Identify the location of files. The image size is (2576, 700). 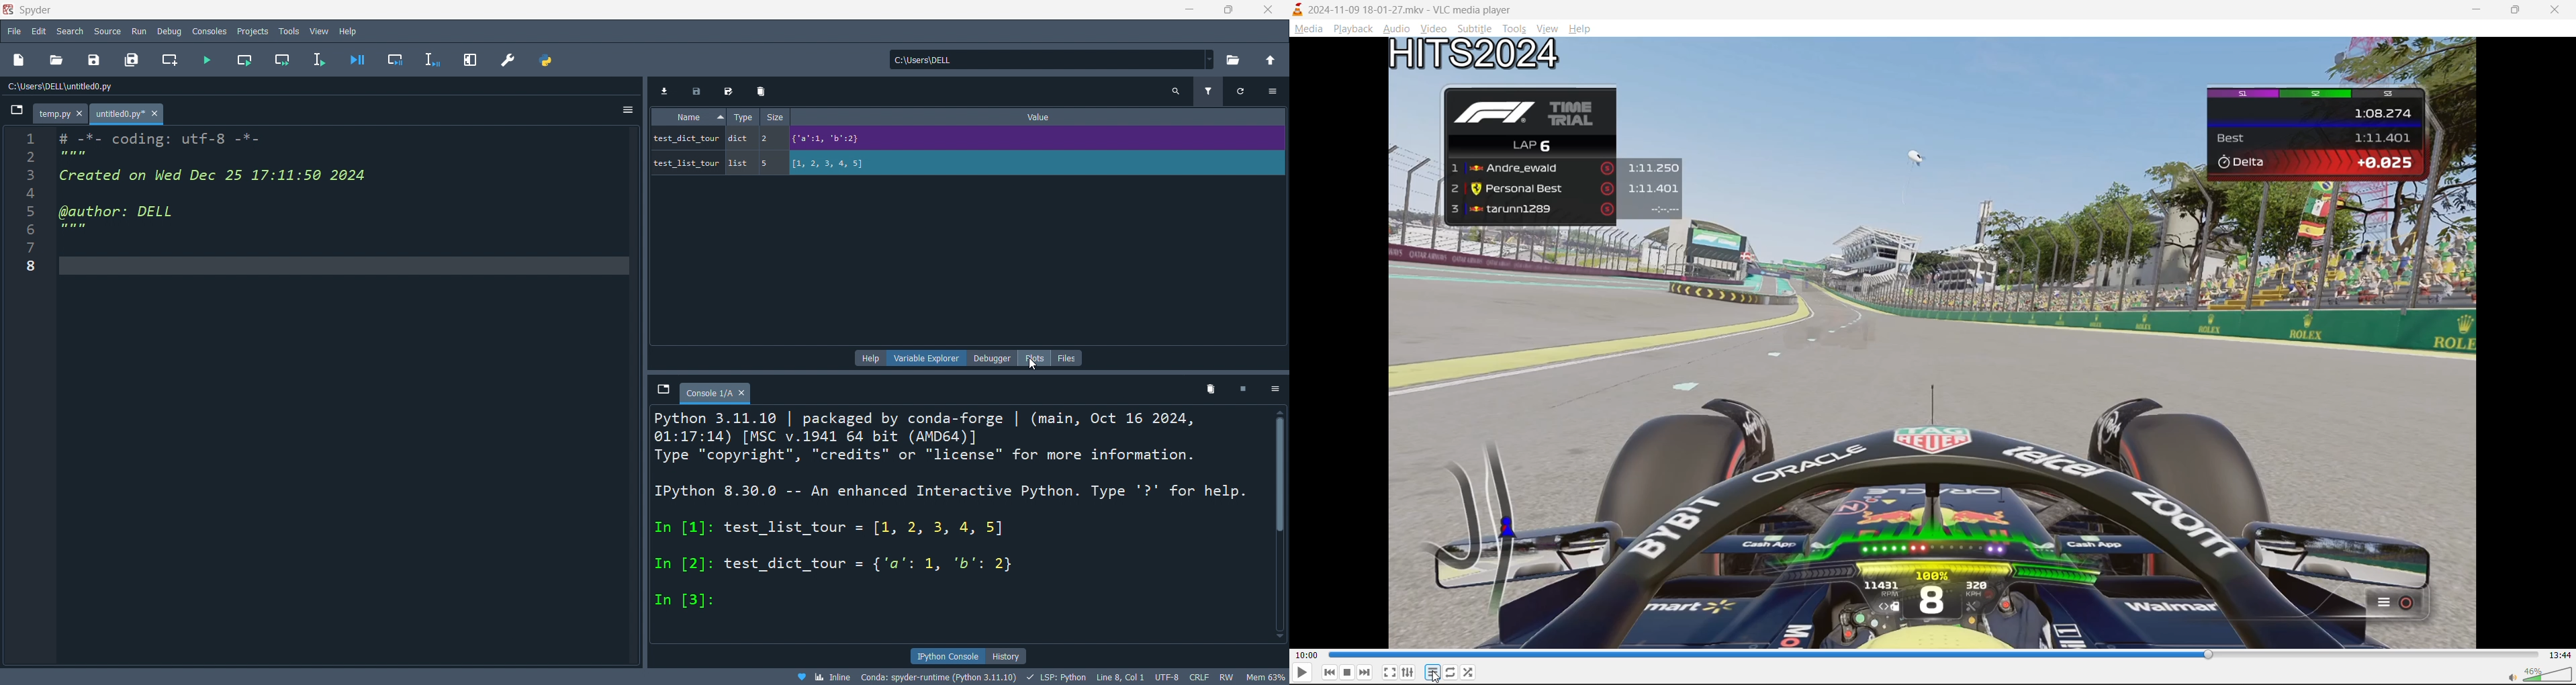
(1066, 357).